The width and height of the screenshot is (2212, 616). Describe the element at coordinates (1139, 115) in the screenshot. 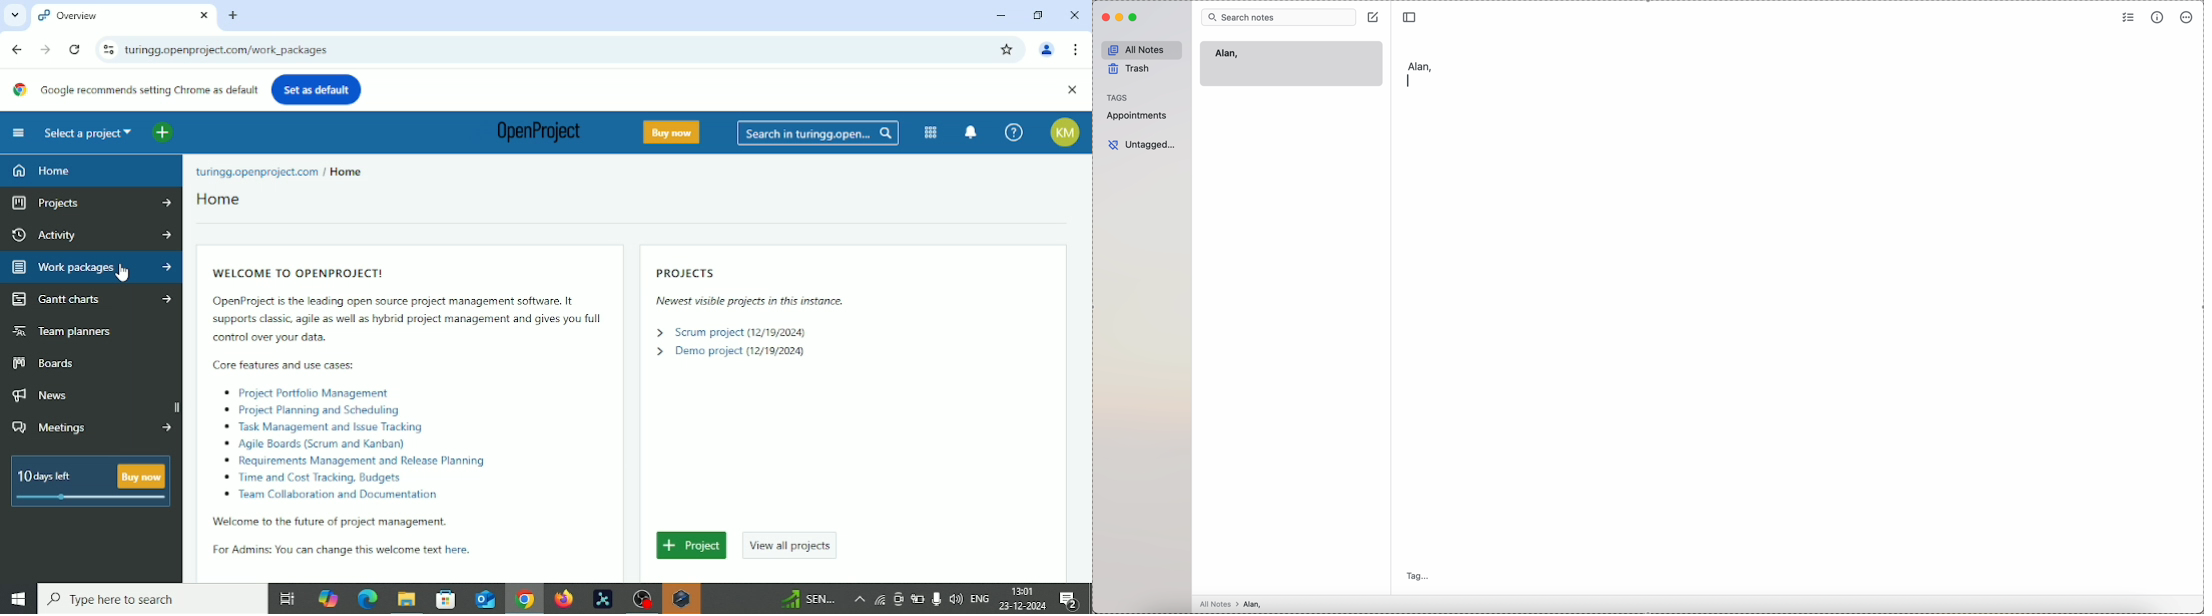

I see `appointments` at that location.